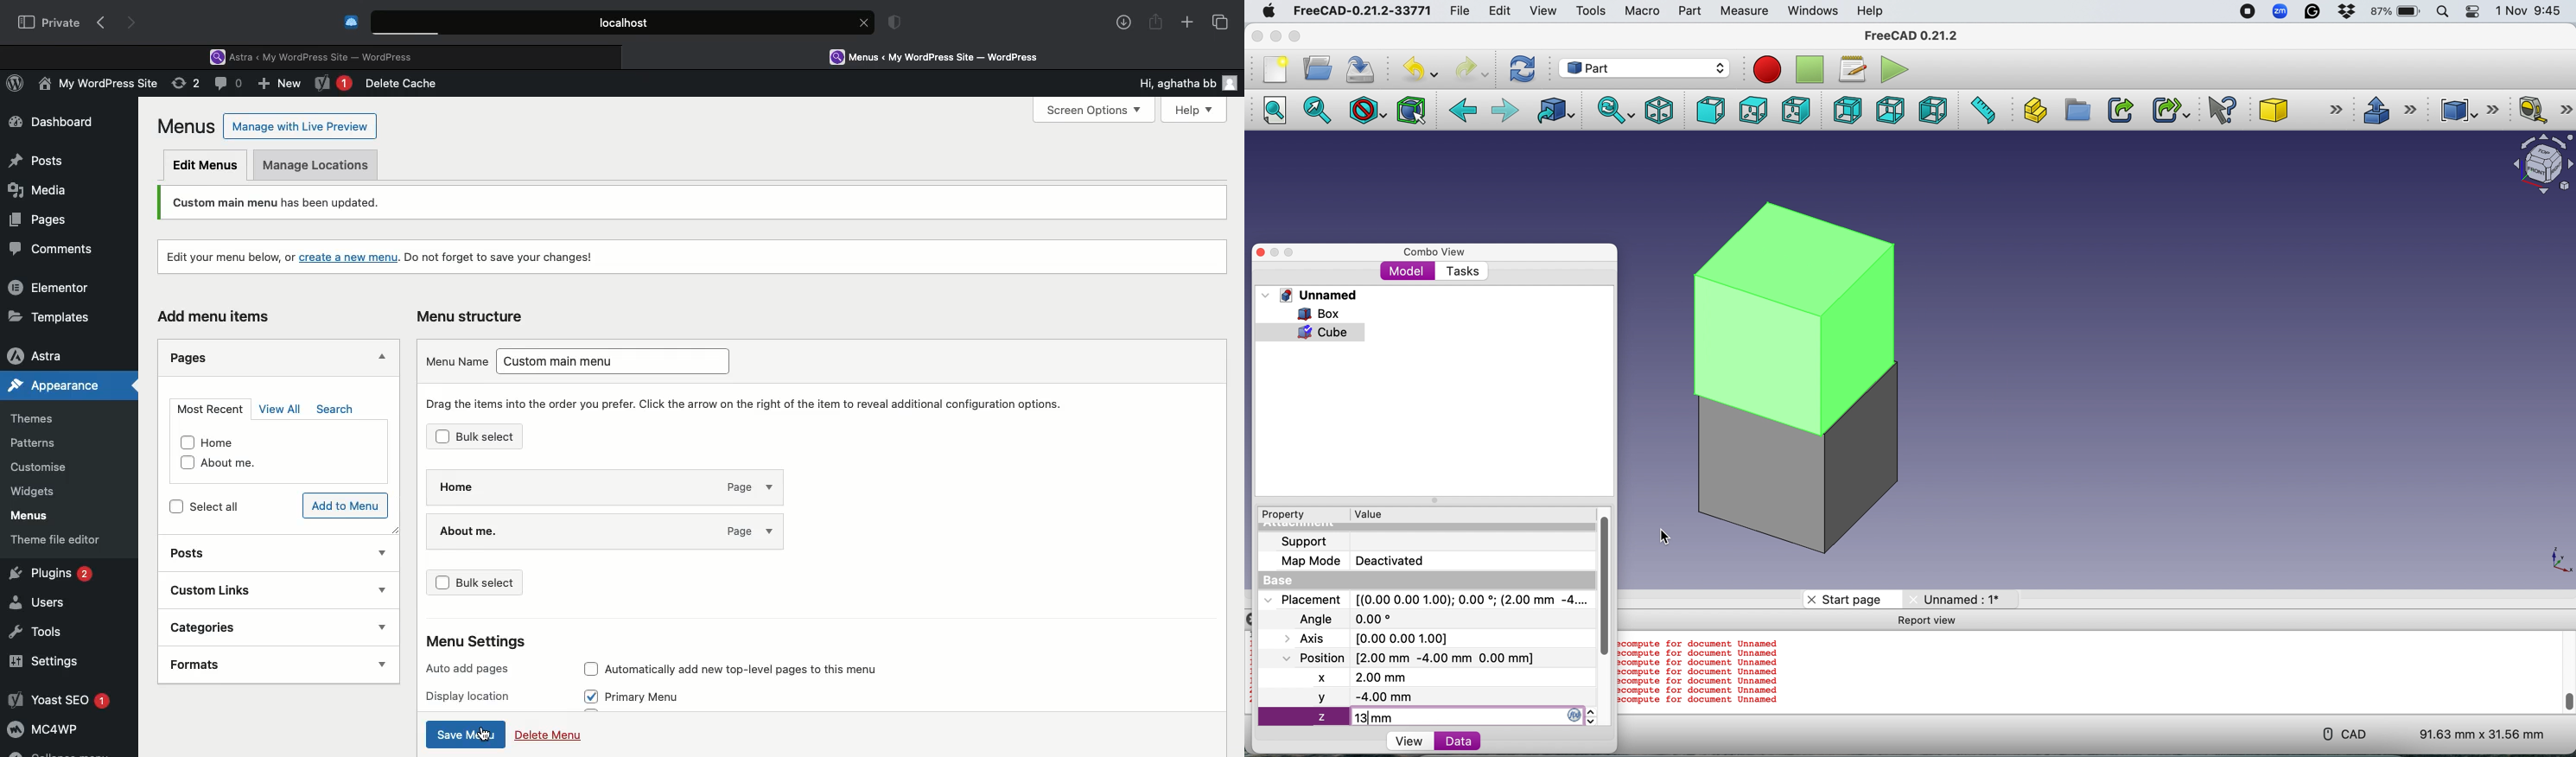  Describe the element at coordinates (474, 696) in the screenshot. I see `Display location` at that location.